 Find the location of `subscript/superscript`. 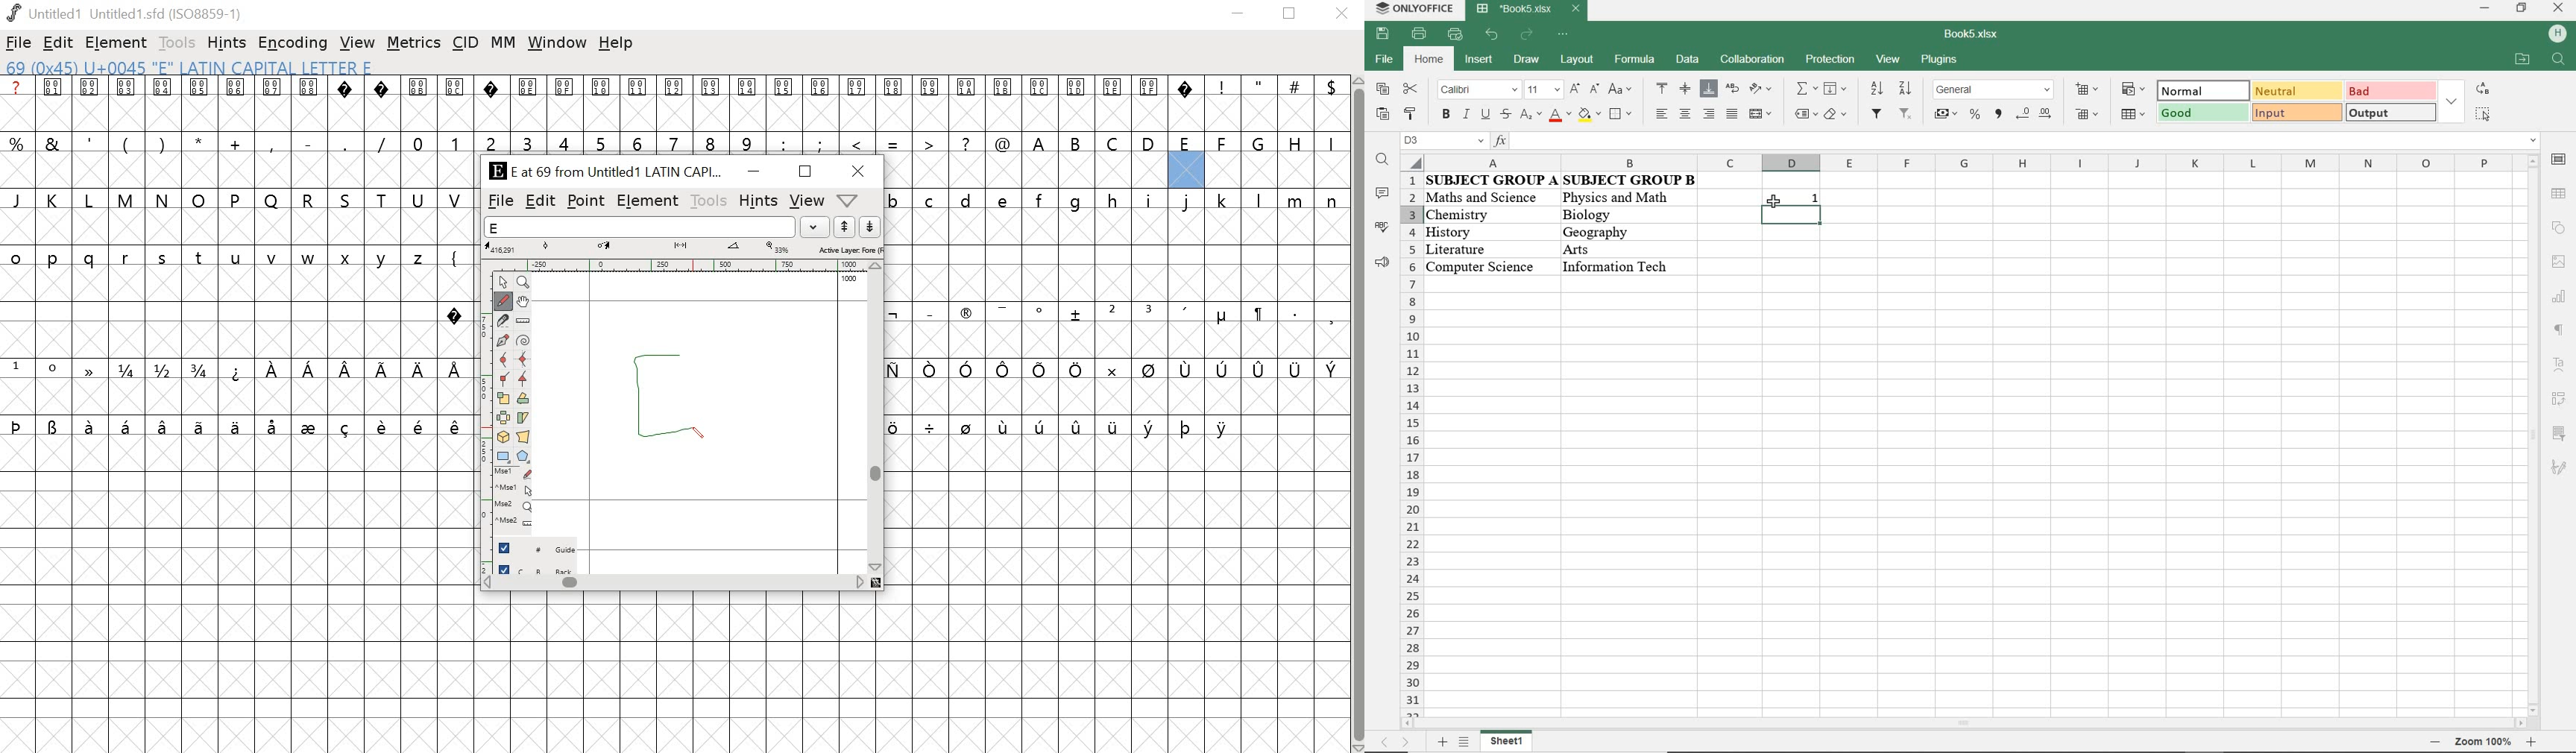

subscript/superscript is located at coordinates (1530, 115).